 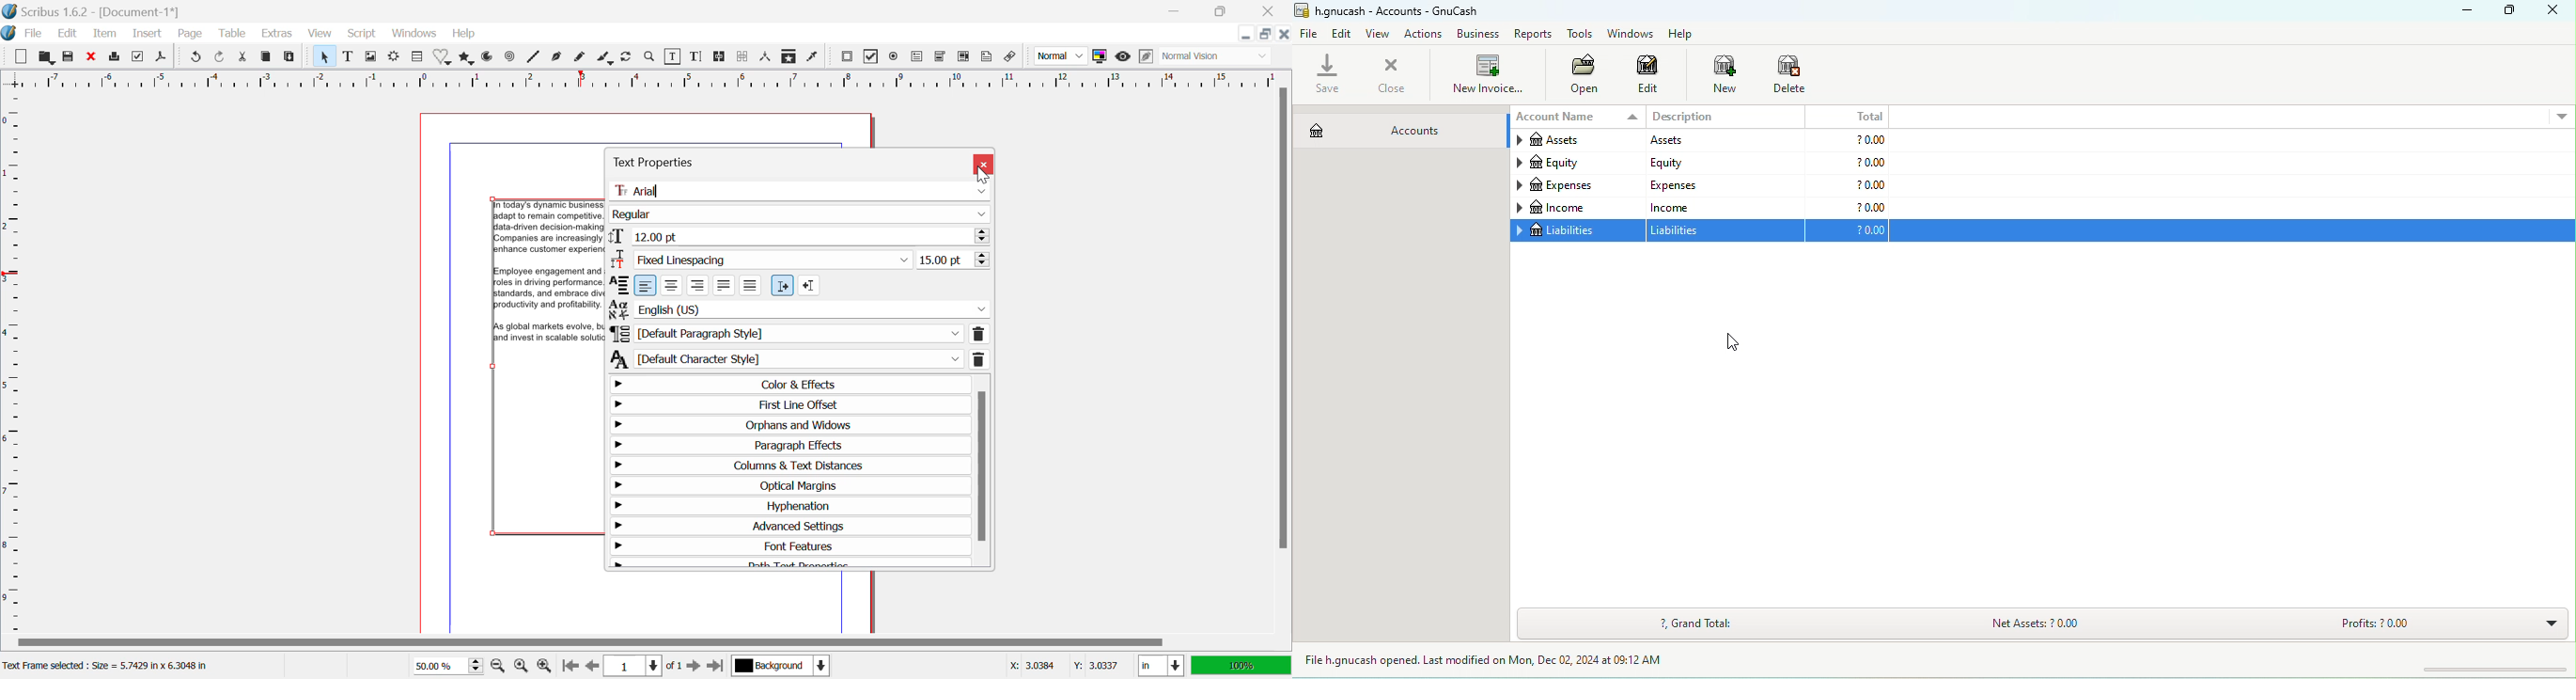 What do you see at coordinates (1576, 185) in the screenshot?
I see `expenses` at bounding box center [1576, 185].